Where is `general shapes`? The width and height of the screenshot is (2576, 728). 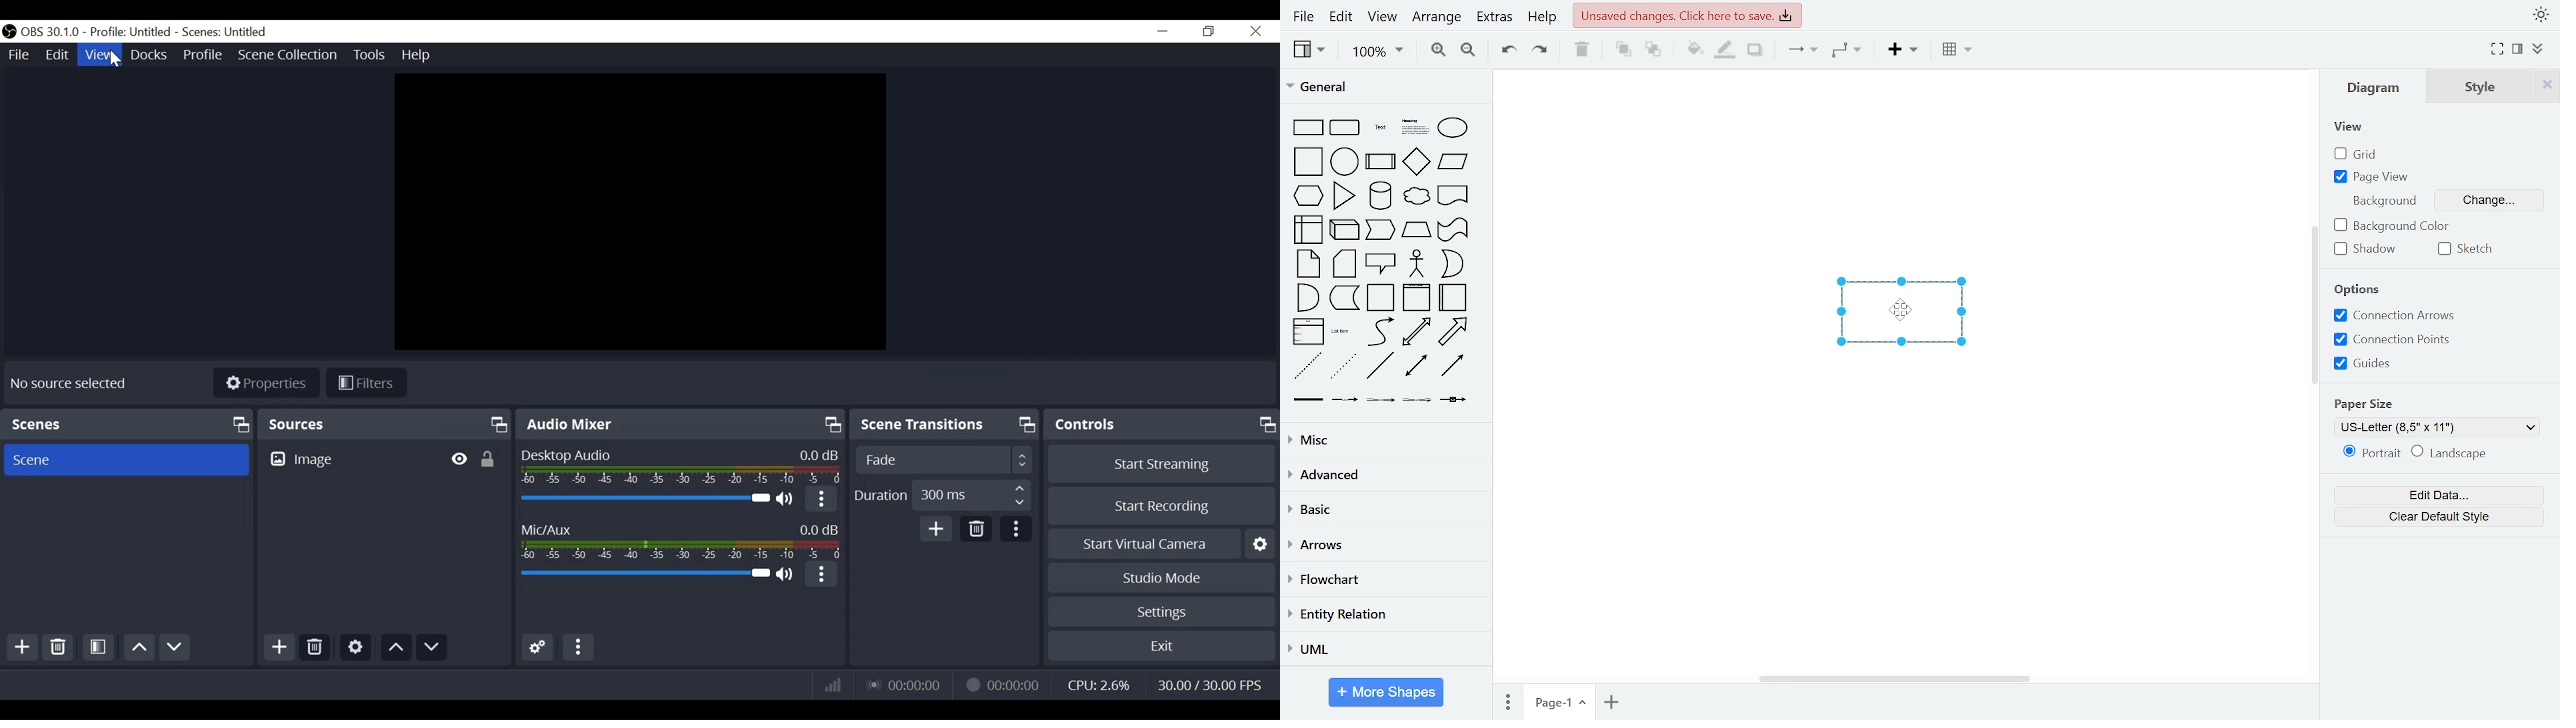
general shapes is located at coordinates (1308, 230).